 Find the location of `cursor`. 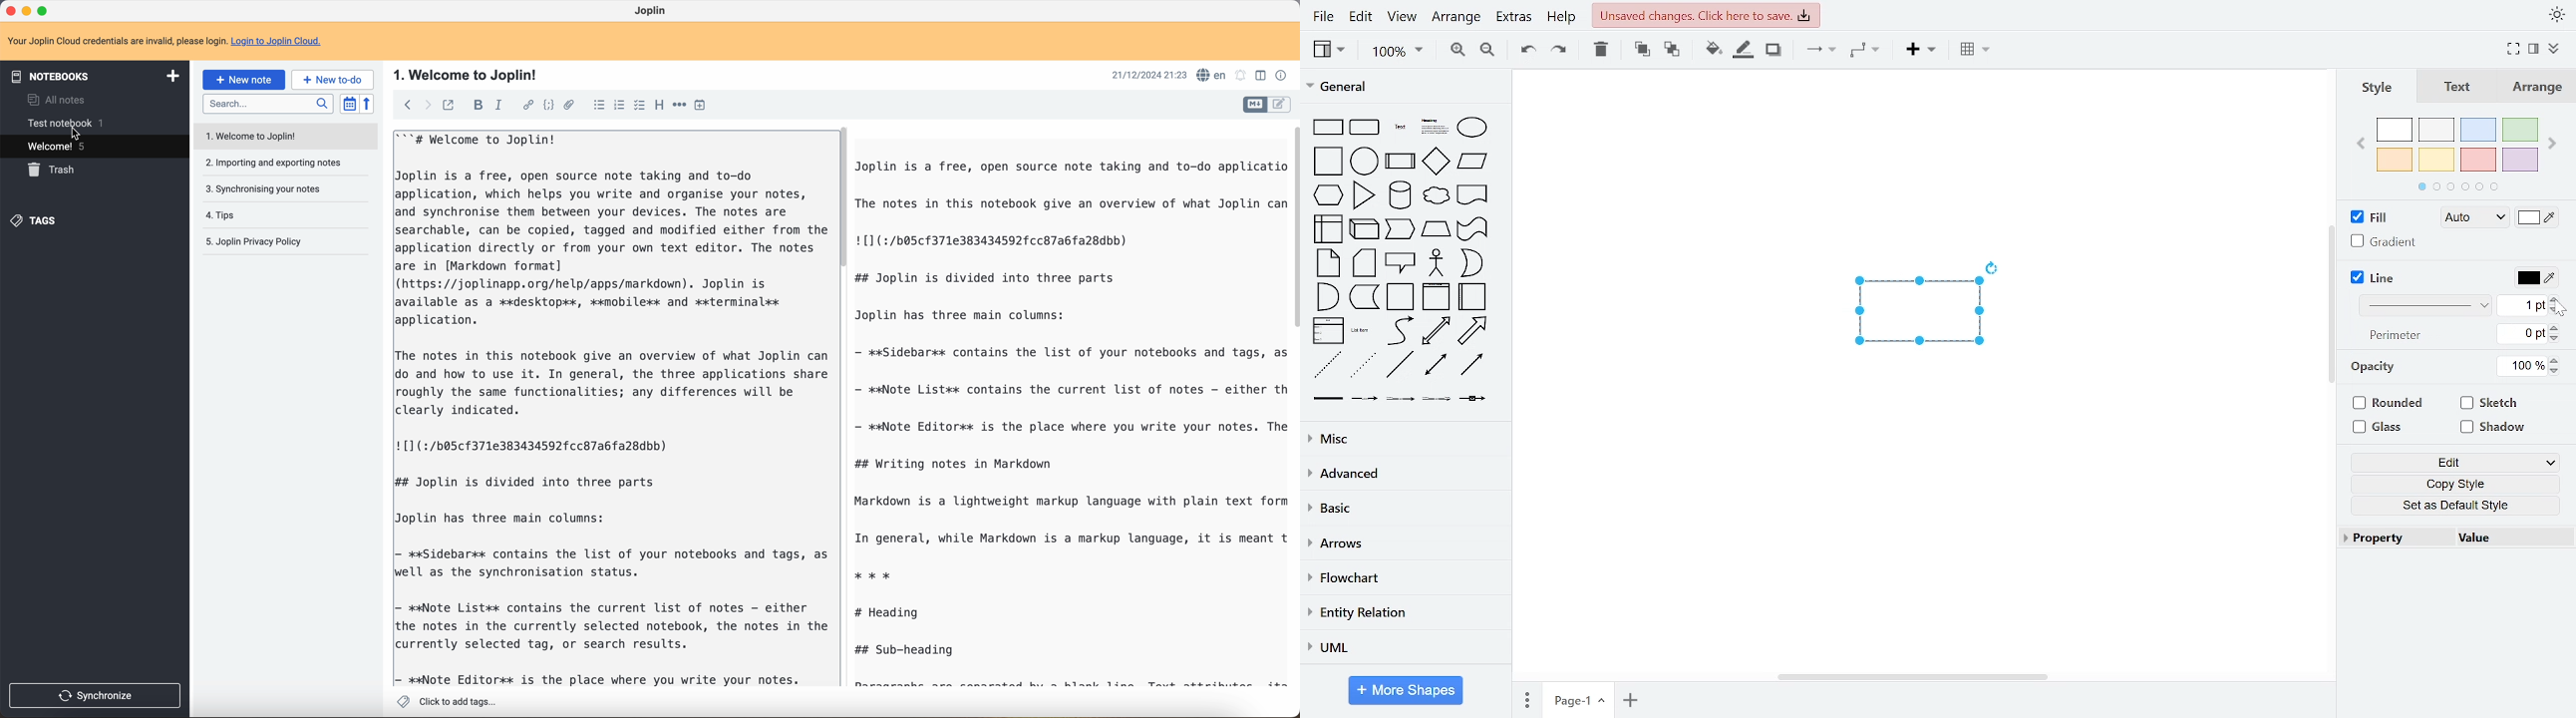

cursor is located at coordinates (75, 134).